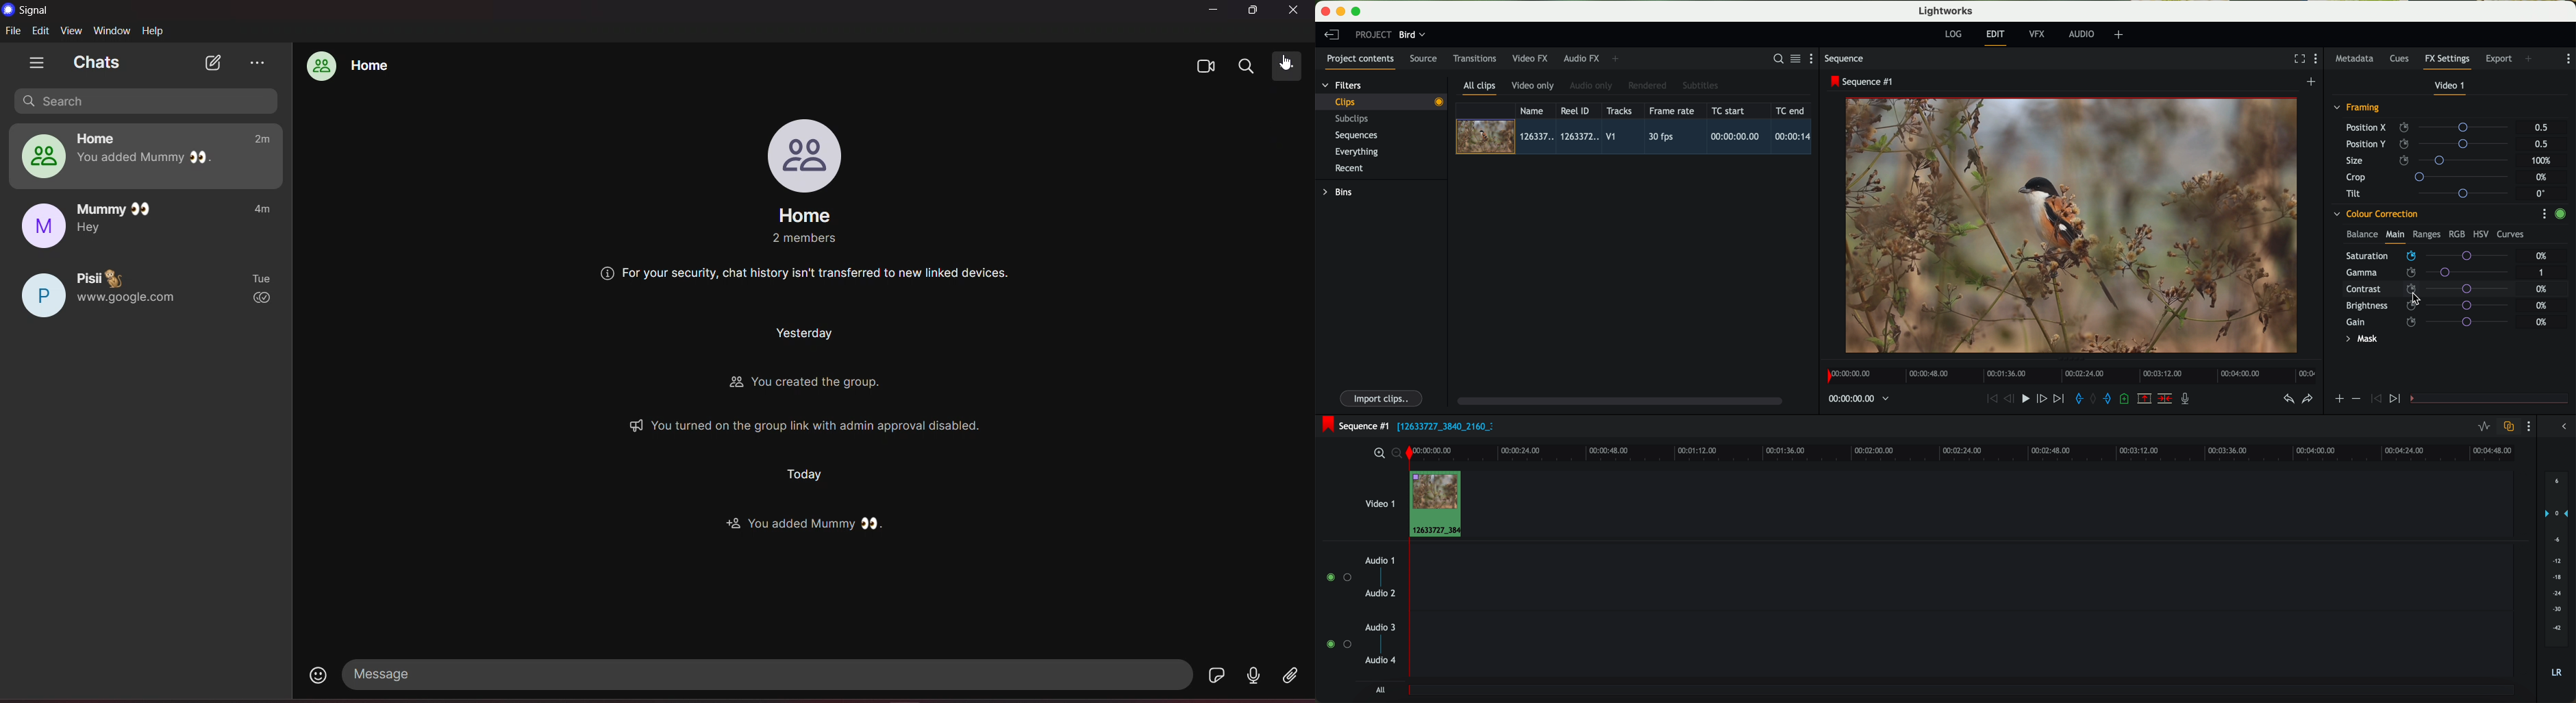 This screenshot has width=2576, height=728. What do you see at coordinates (827, 276) in the screenshot?
I see `` at bounding box center [827, 276].